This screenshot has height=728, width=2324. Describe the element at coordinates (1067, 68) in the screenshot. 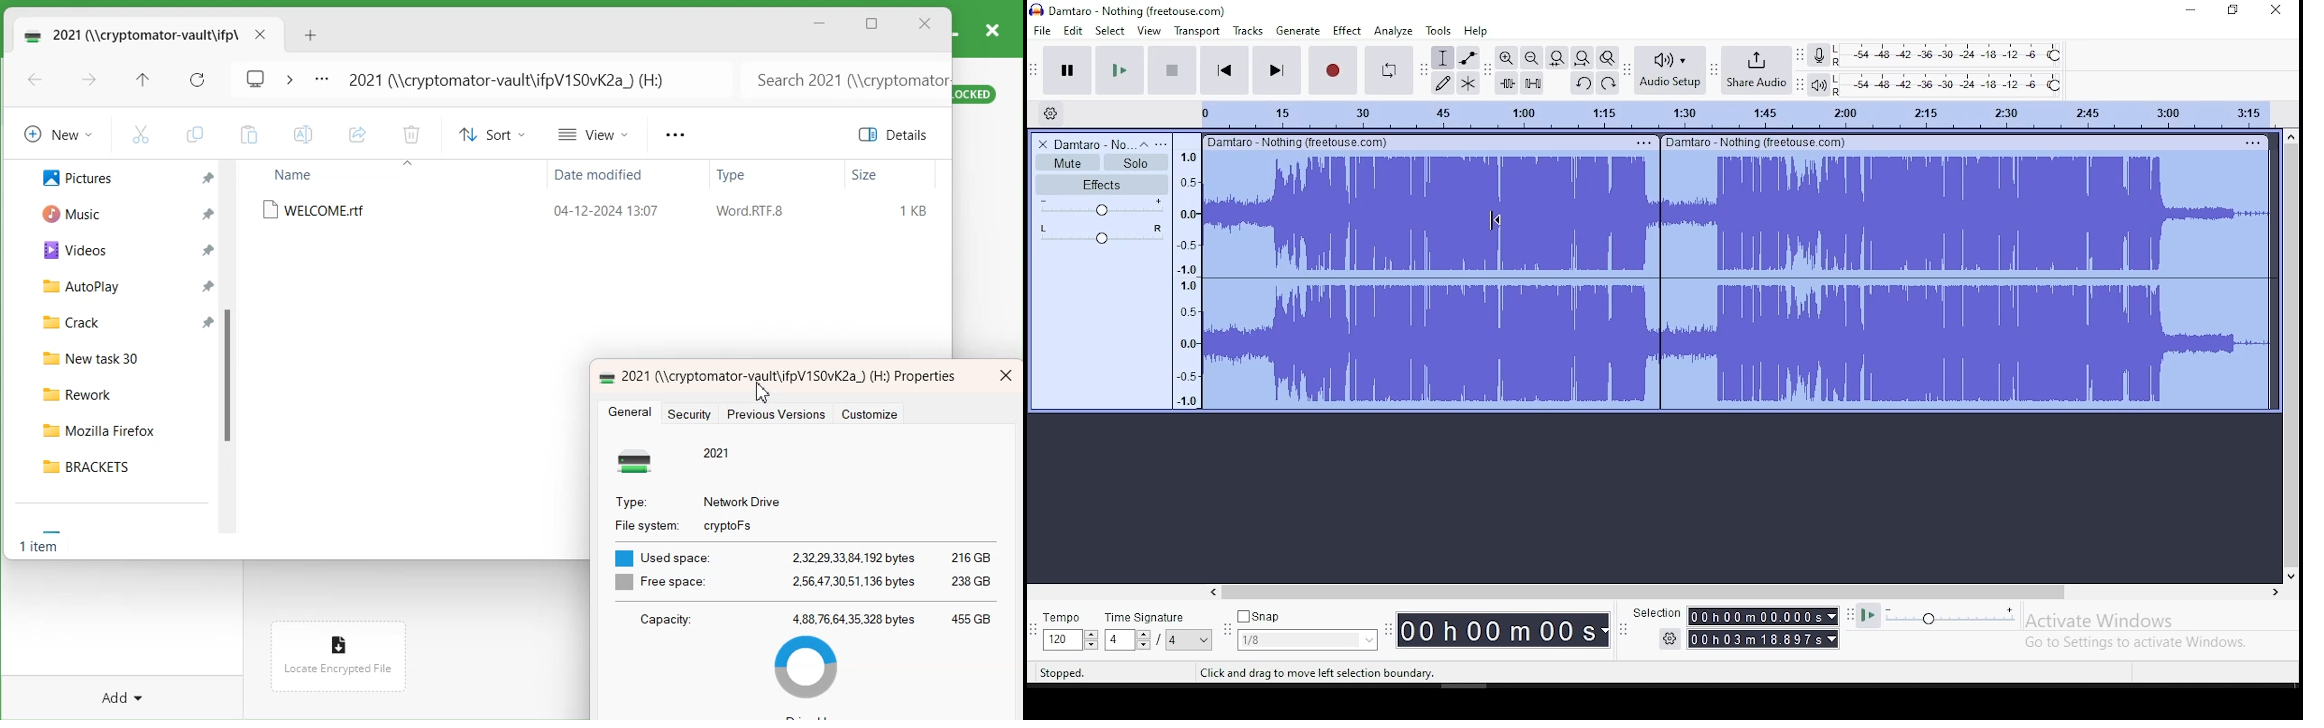

I see `pause` at that location.